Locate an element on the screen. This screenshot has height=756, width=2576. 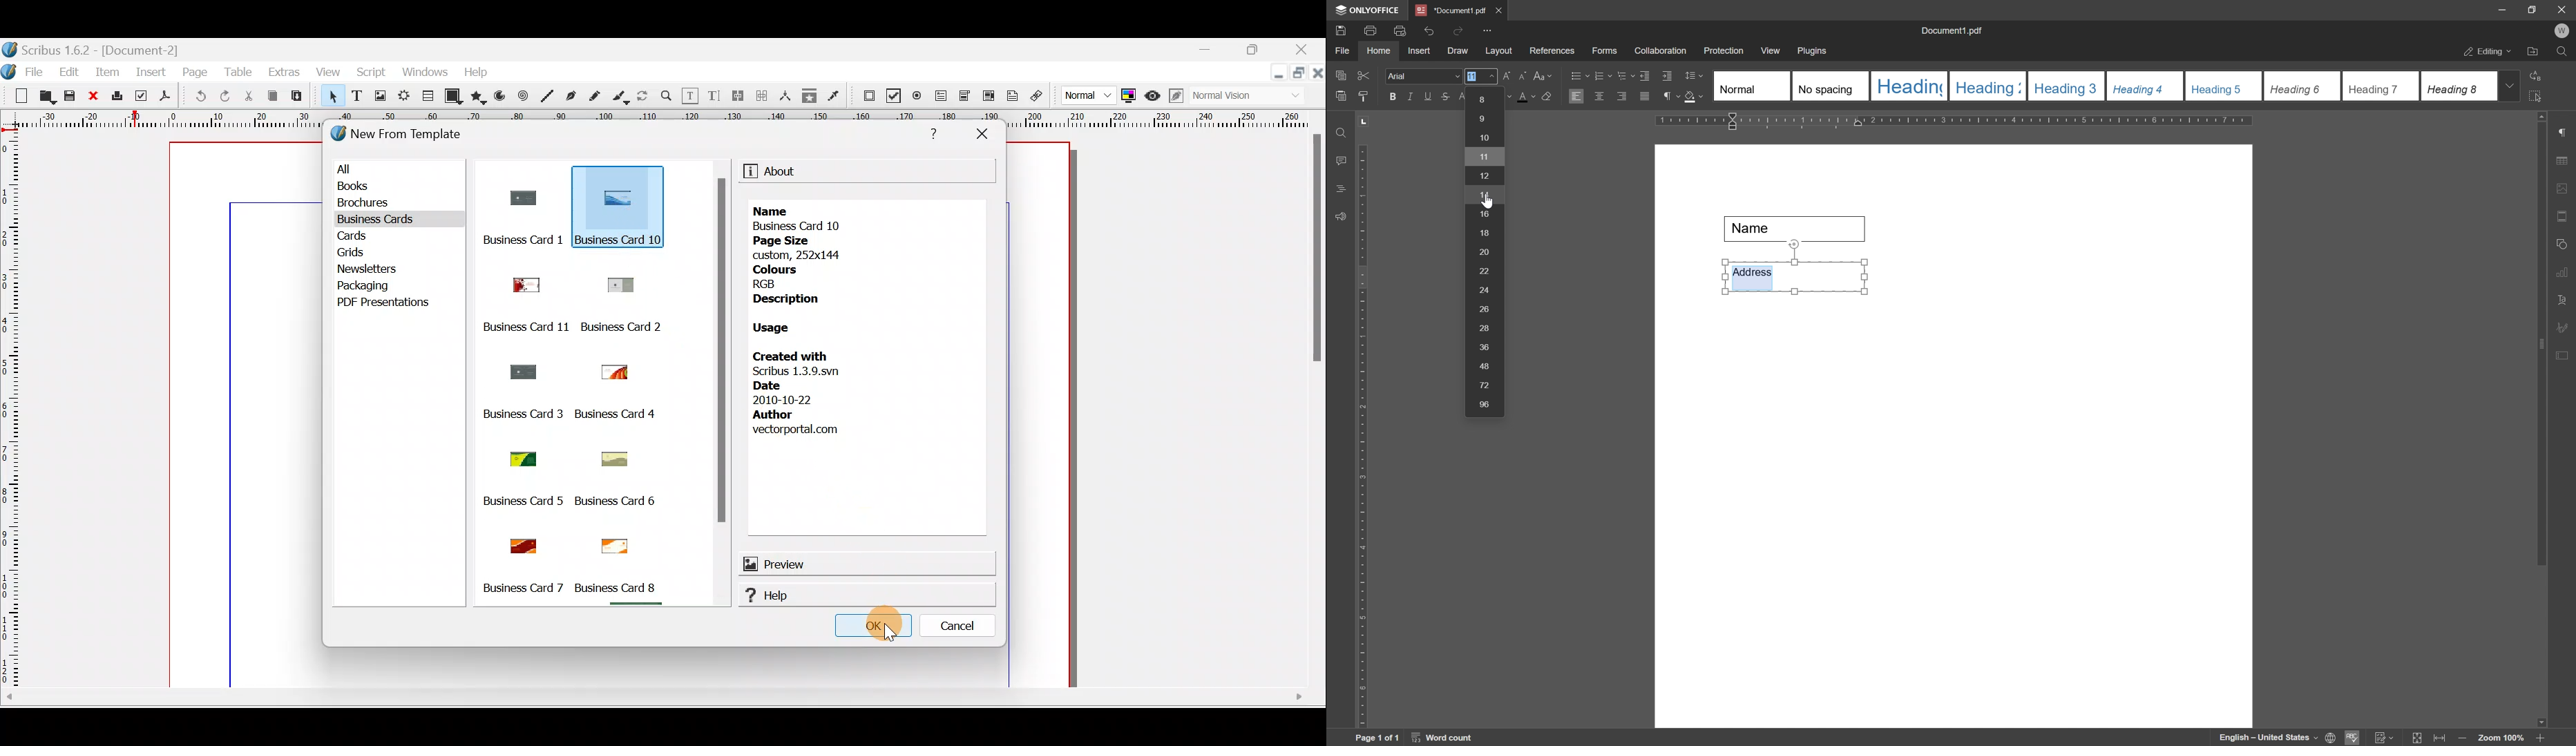
paragraph settings is located at coordinates (2568, 133).